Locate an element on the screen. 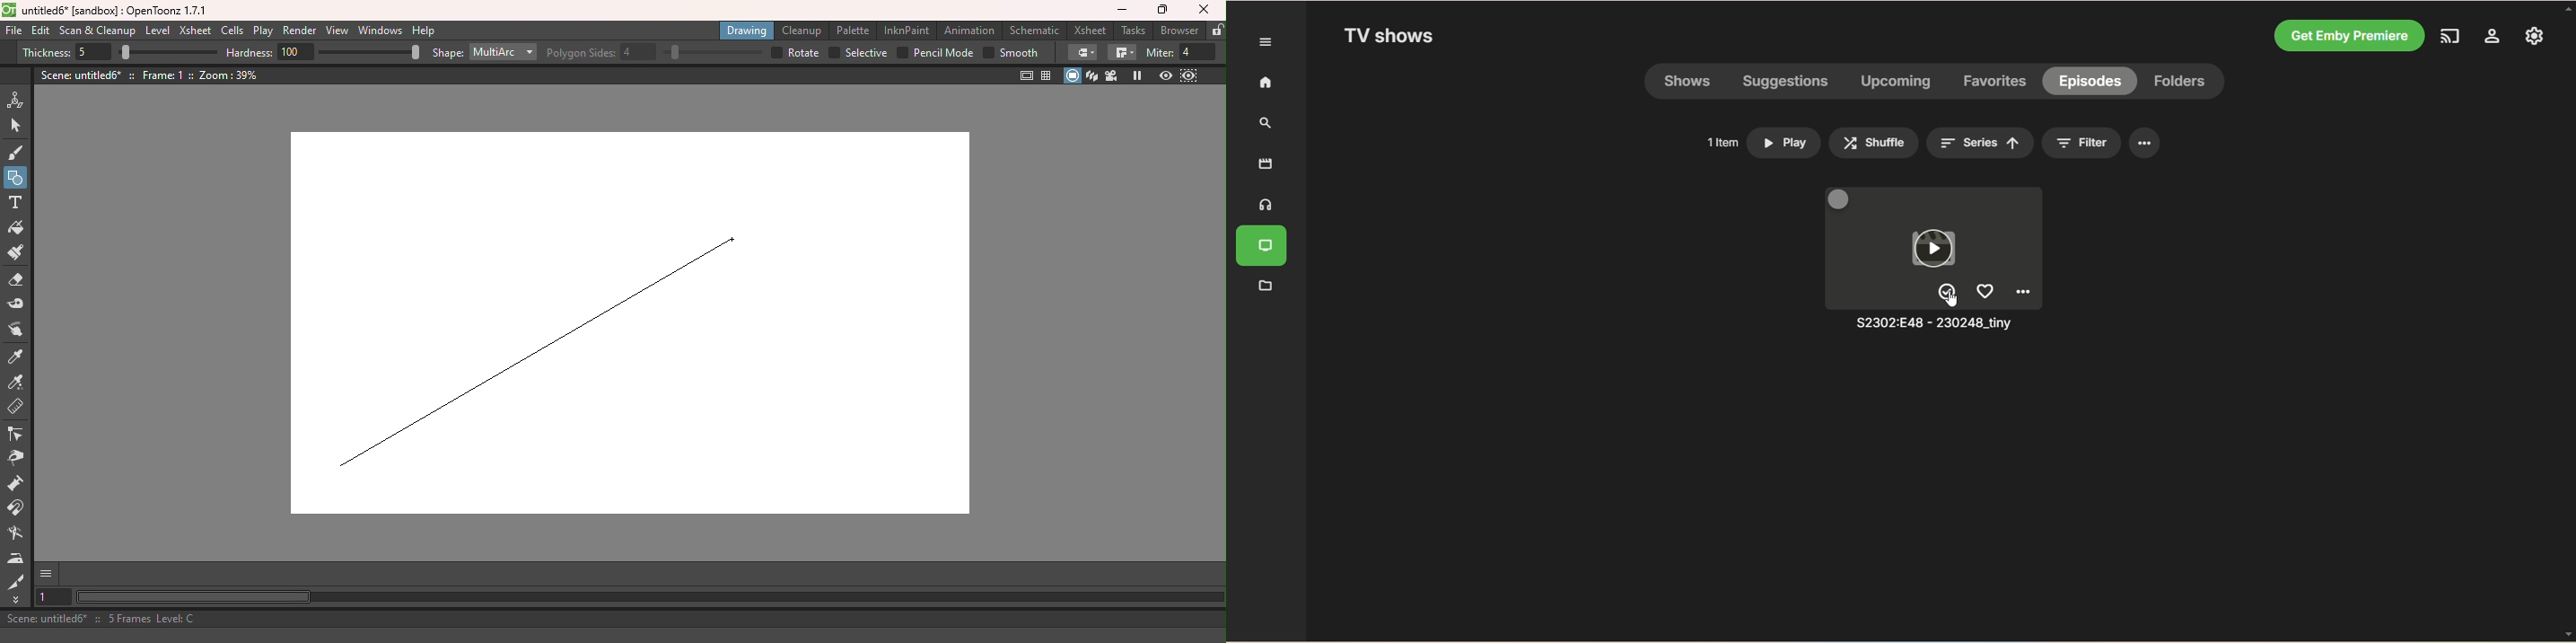 Image resolution: width=2576 pixels, height=644 pixels. Safe area is located at coordinates (1027, 75).